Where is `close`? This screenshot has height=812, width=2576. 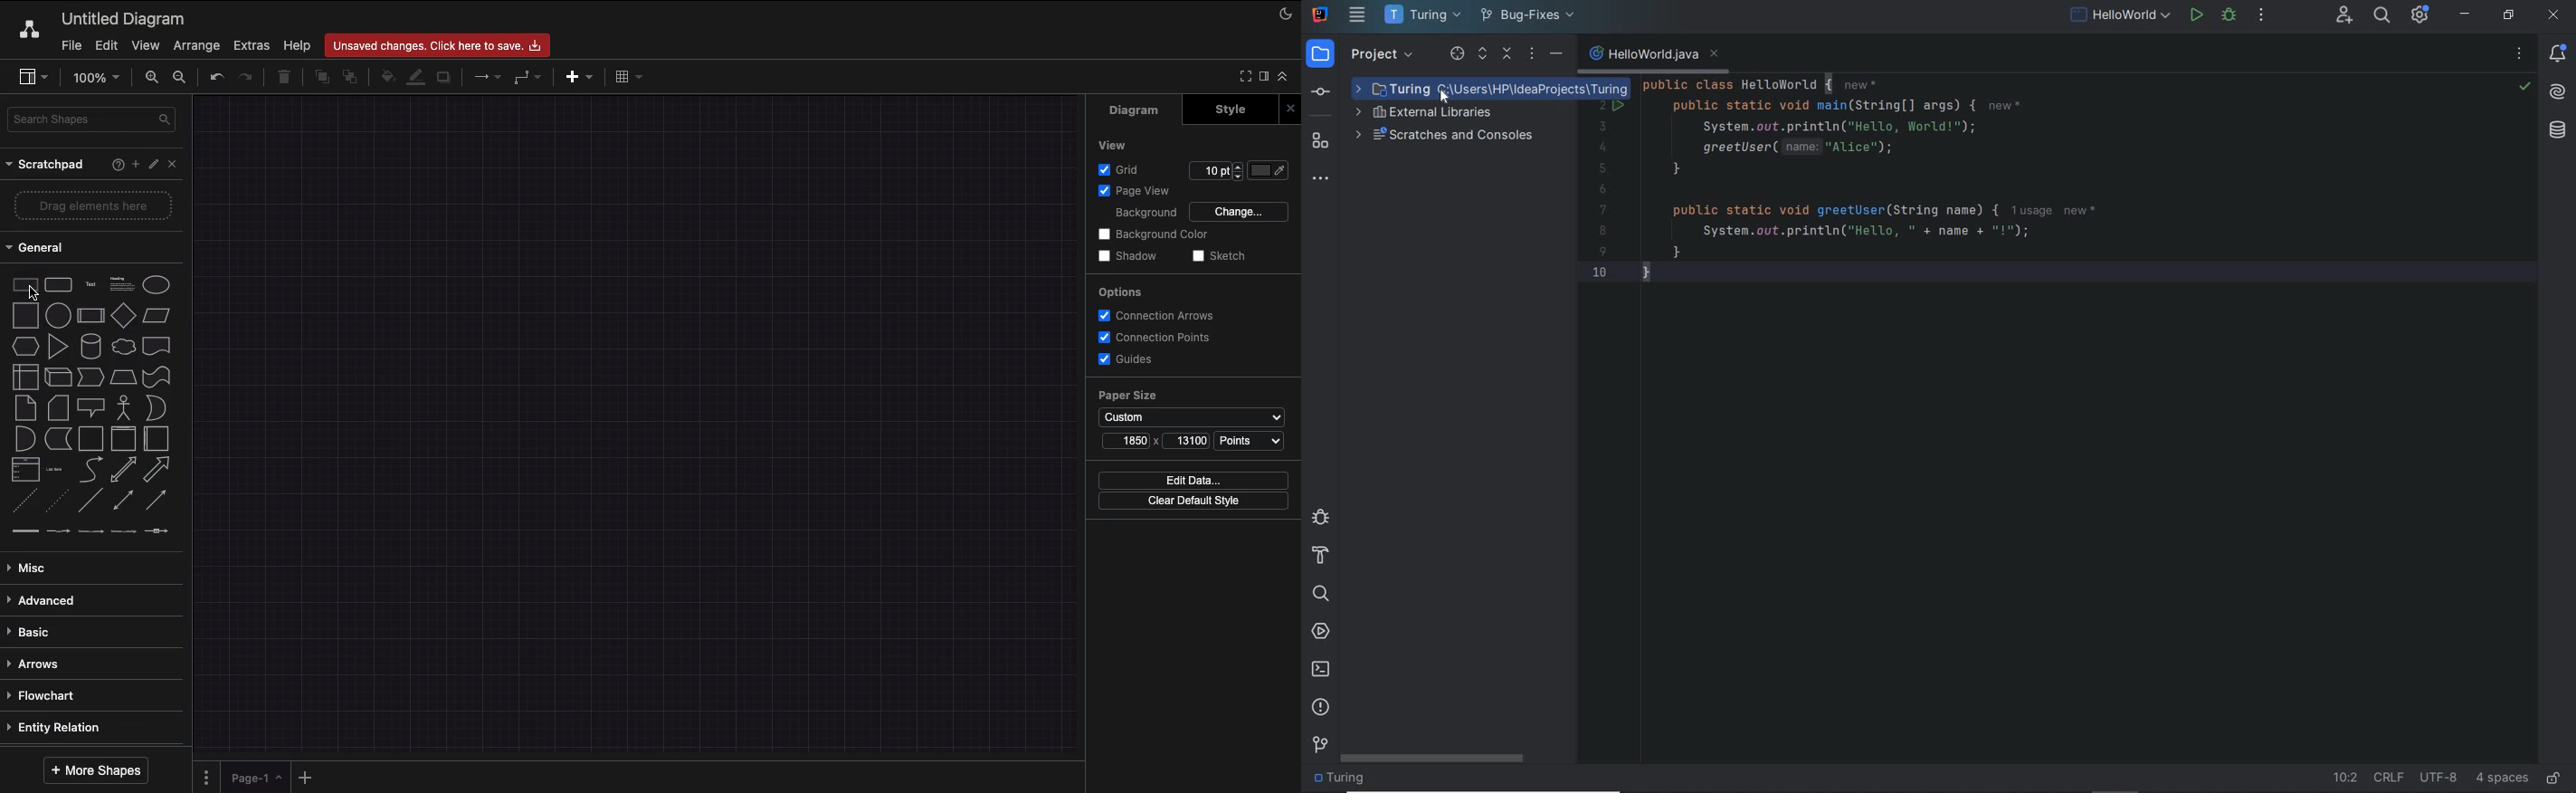
close is located at coordinates (2554, 16).